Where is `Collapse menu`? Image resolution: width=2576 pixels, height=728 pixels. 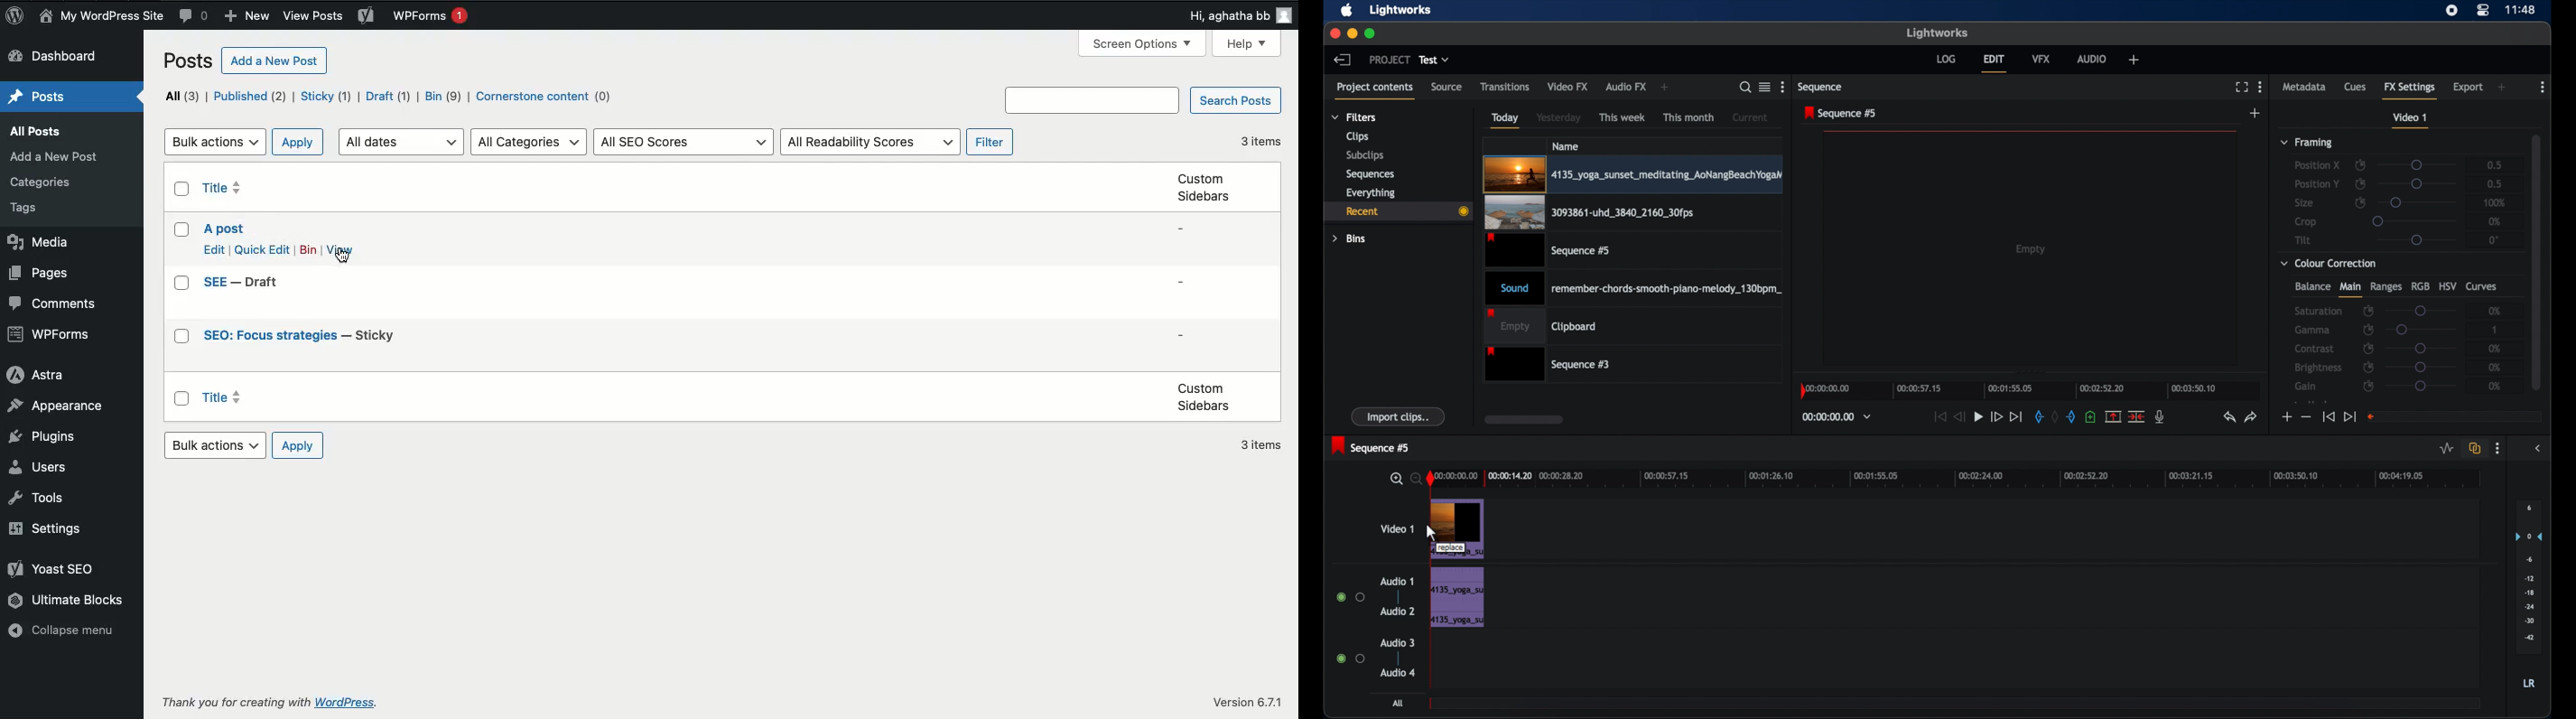 Collapse menu is located at coordinates (62, 633).